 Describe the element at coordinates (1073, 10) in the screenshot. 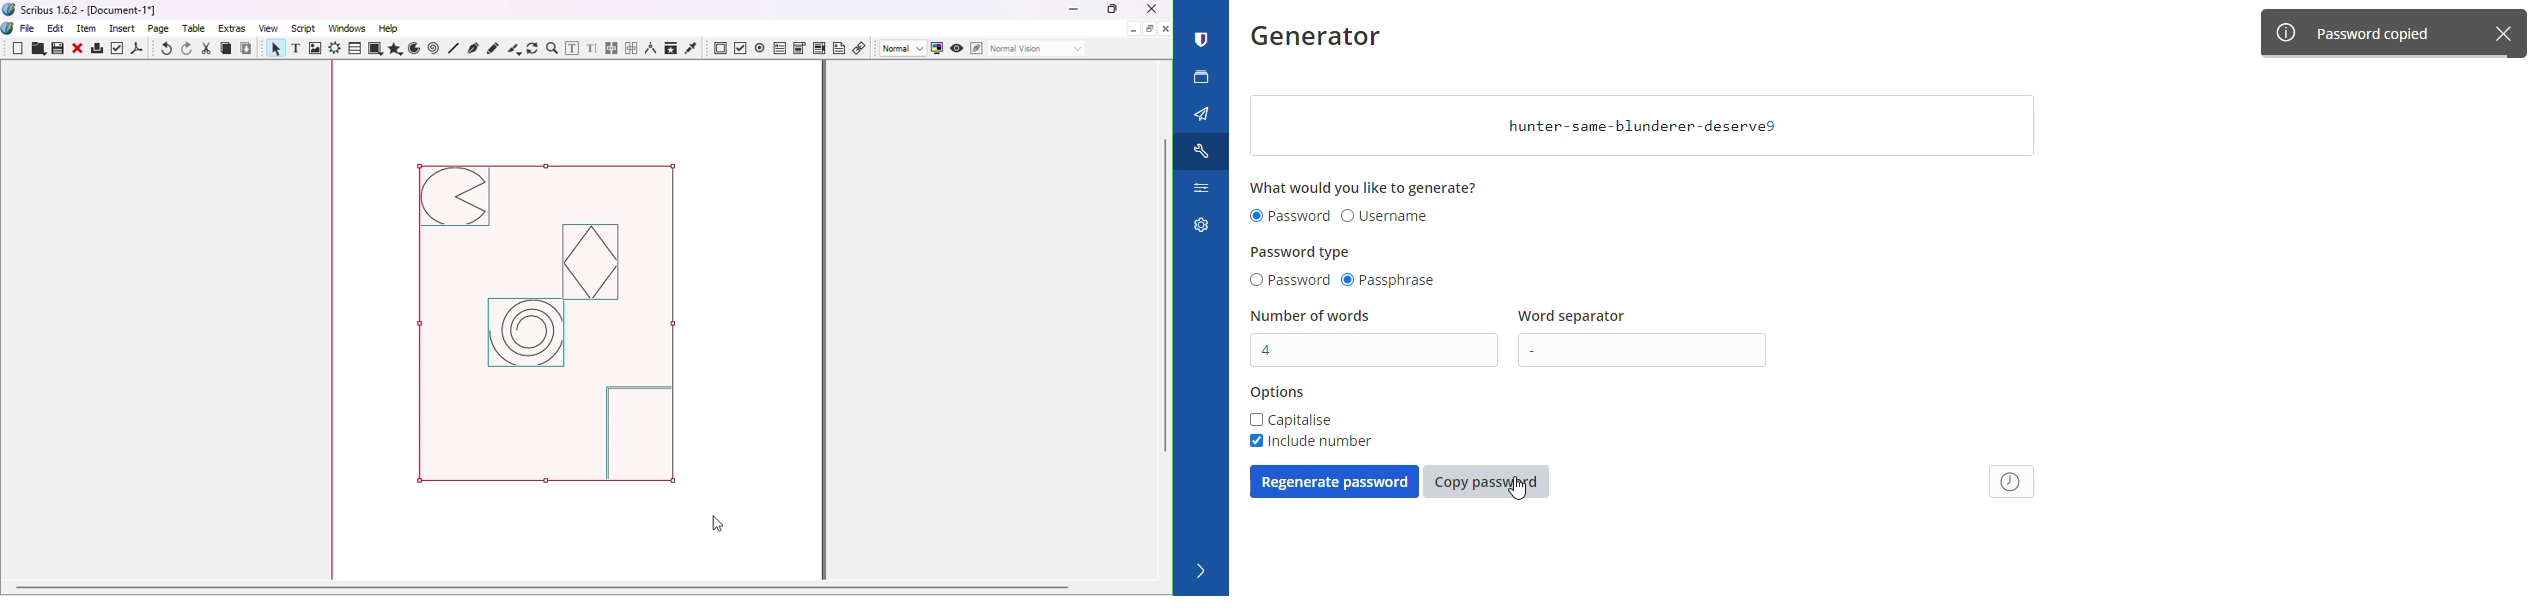

I see `Minimize` at that location.